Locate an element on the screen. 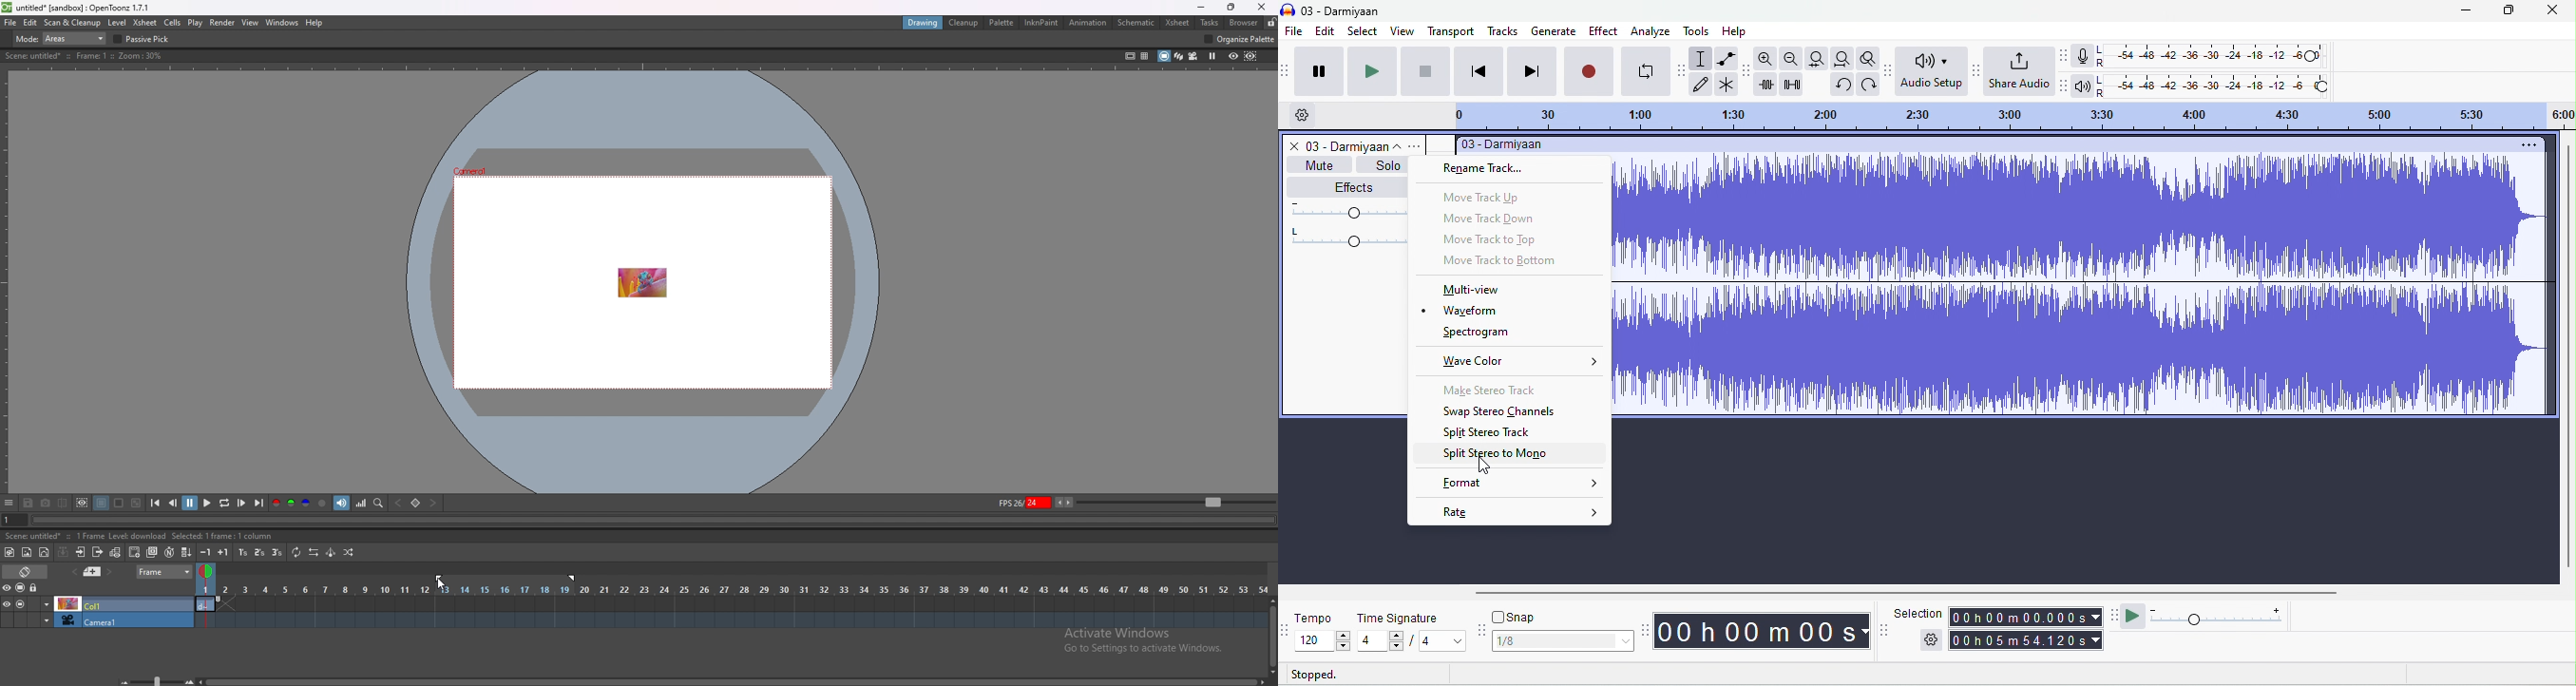 The height and width of the screenshot is (700, 2576). selection options is located at coordinates (1931, 638).